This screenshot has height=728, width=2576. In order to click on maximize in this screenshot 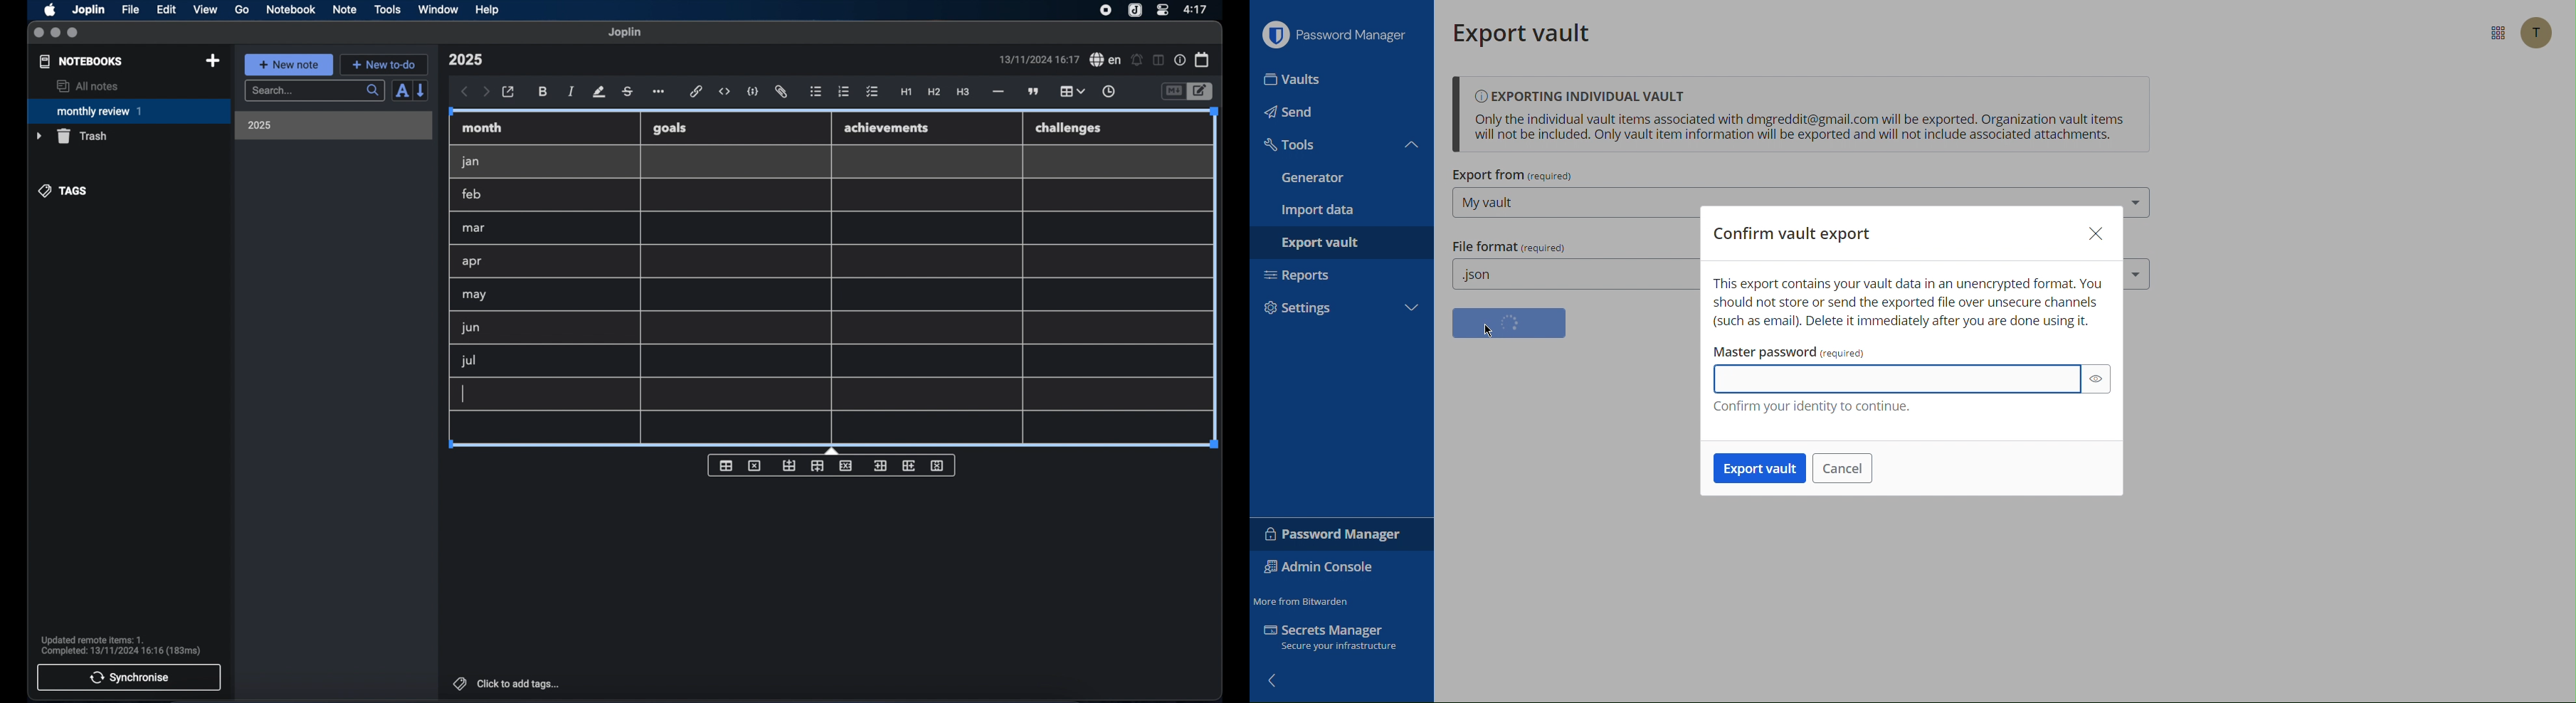, I will do `click(74, 33)`.